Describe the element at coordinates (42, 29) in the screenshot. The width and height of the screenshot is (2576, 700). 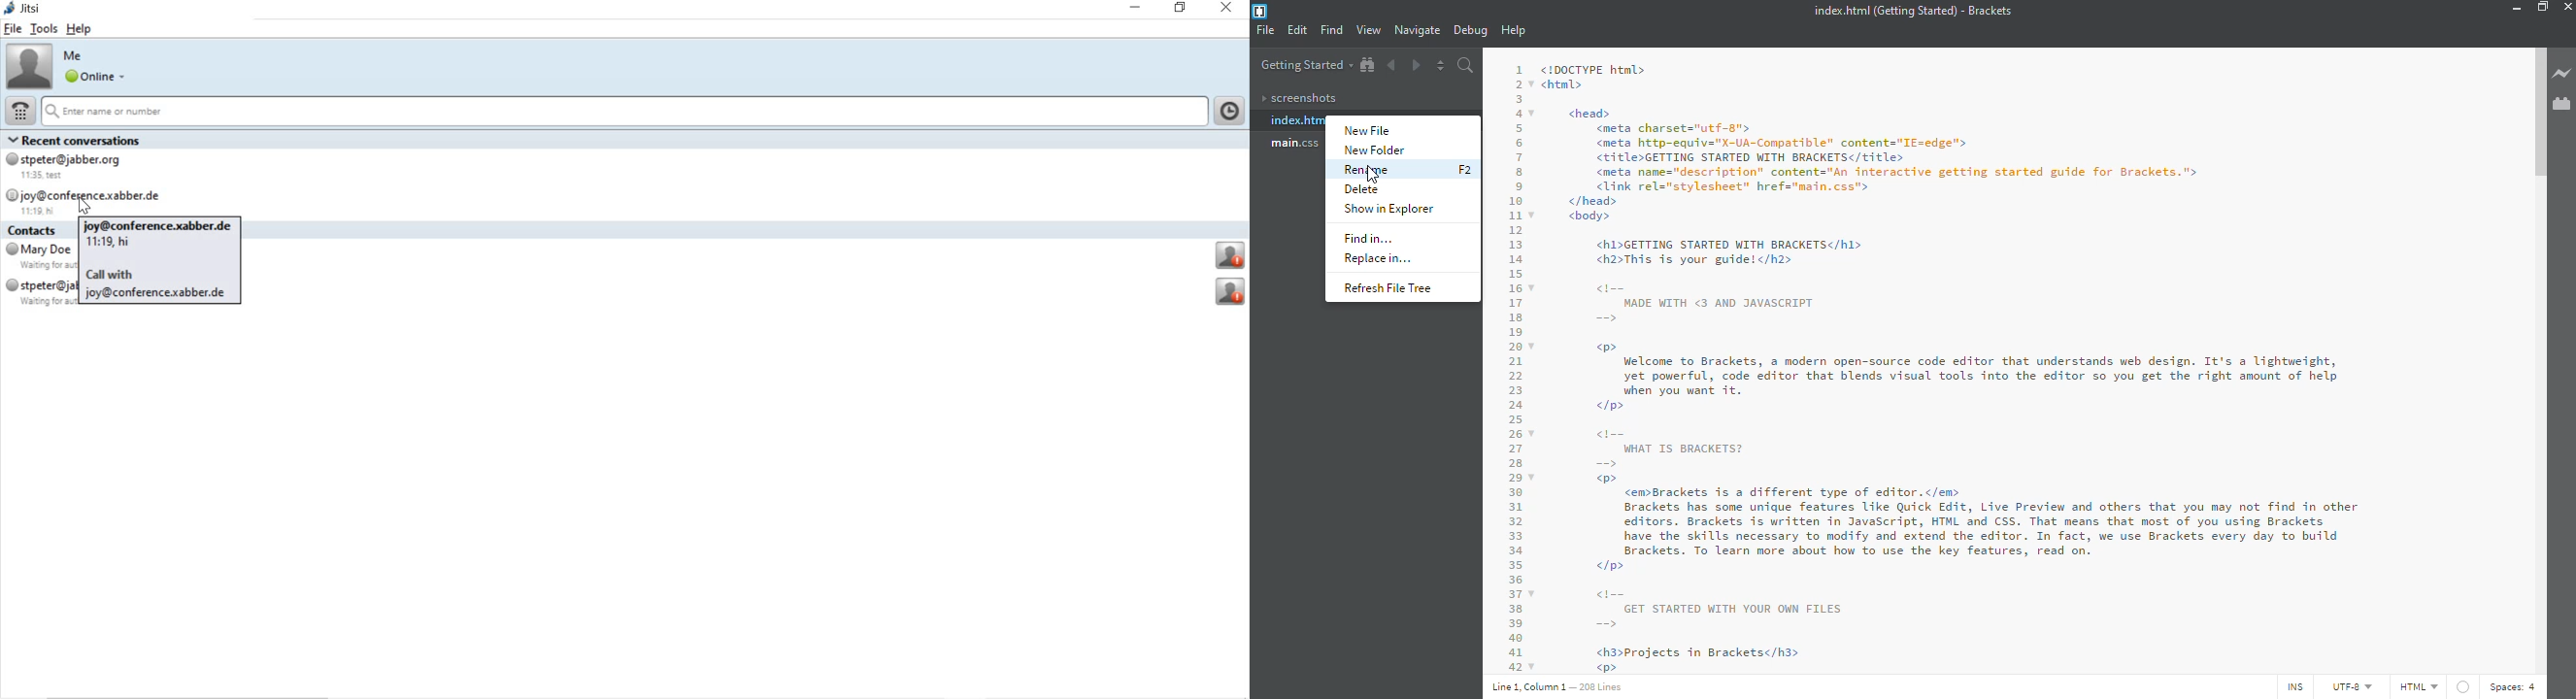
I see `tools` at that location.